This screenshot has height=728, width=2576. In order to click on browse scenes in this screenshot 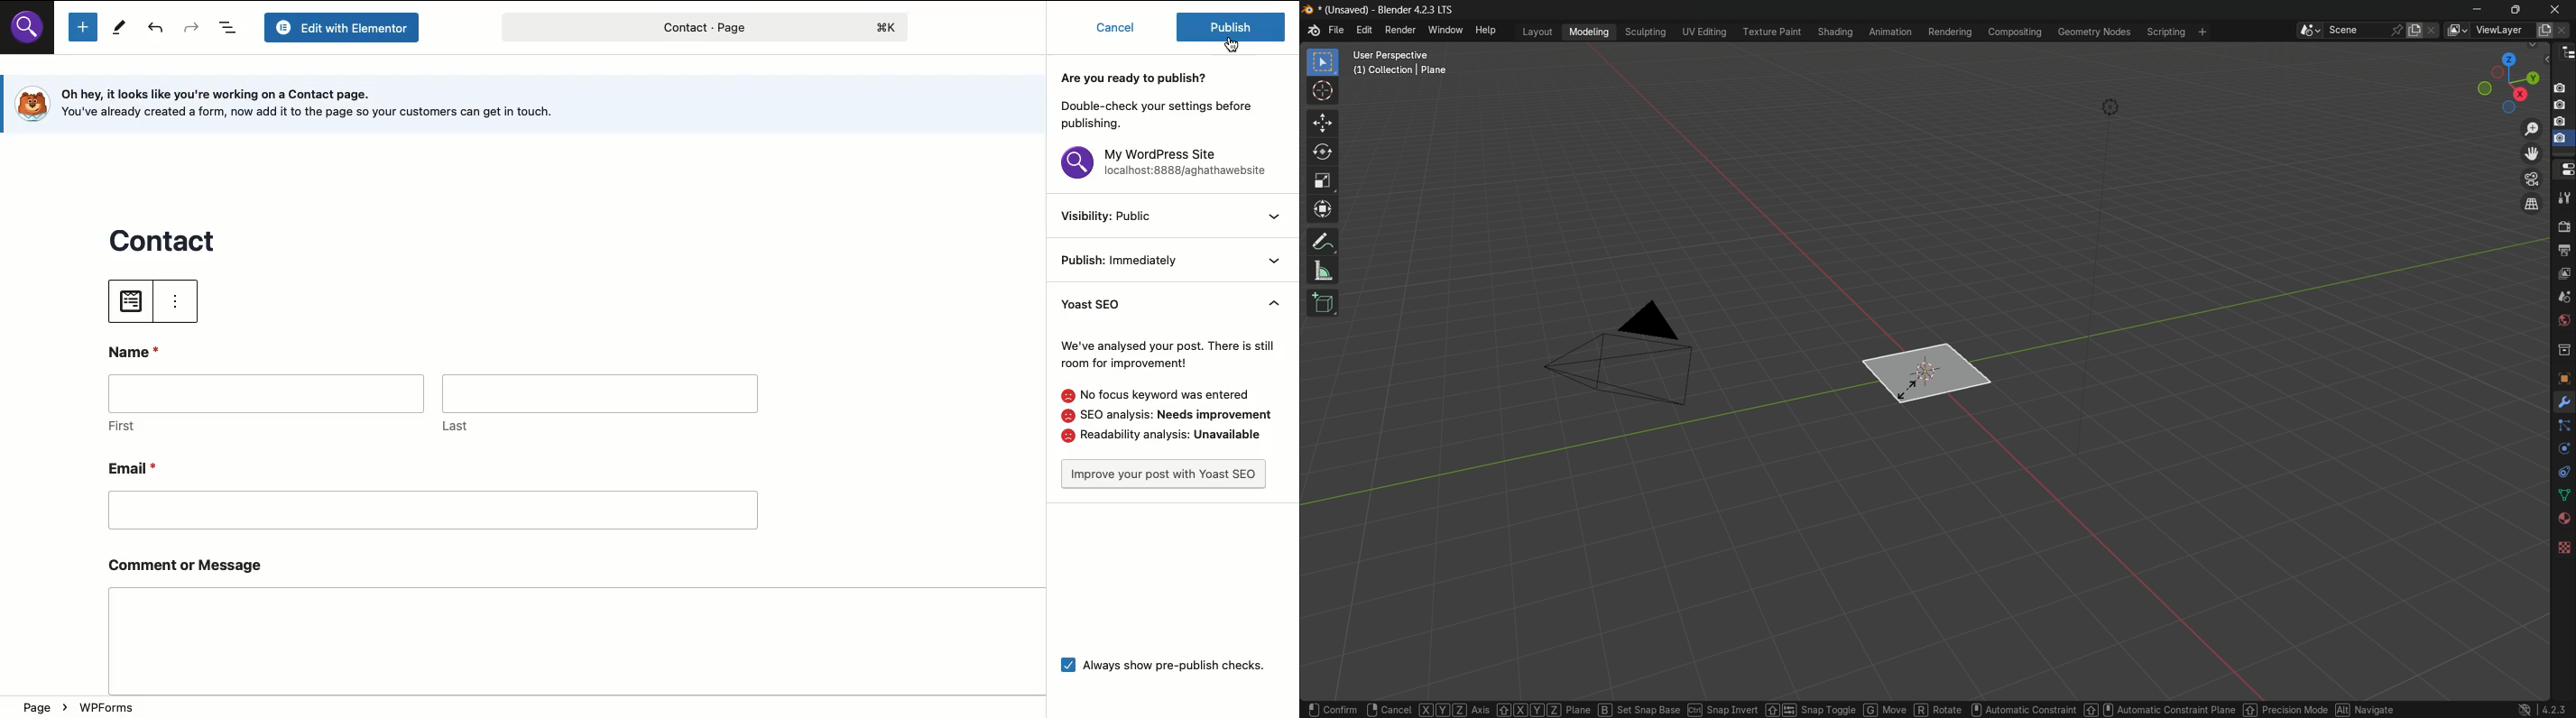, I will do `click(2301, 29)`.